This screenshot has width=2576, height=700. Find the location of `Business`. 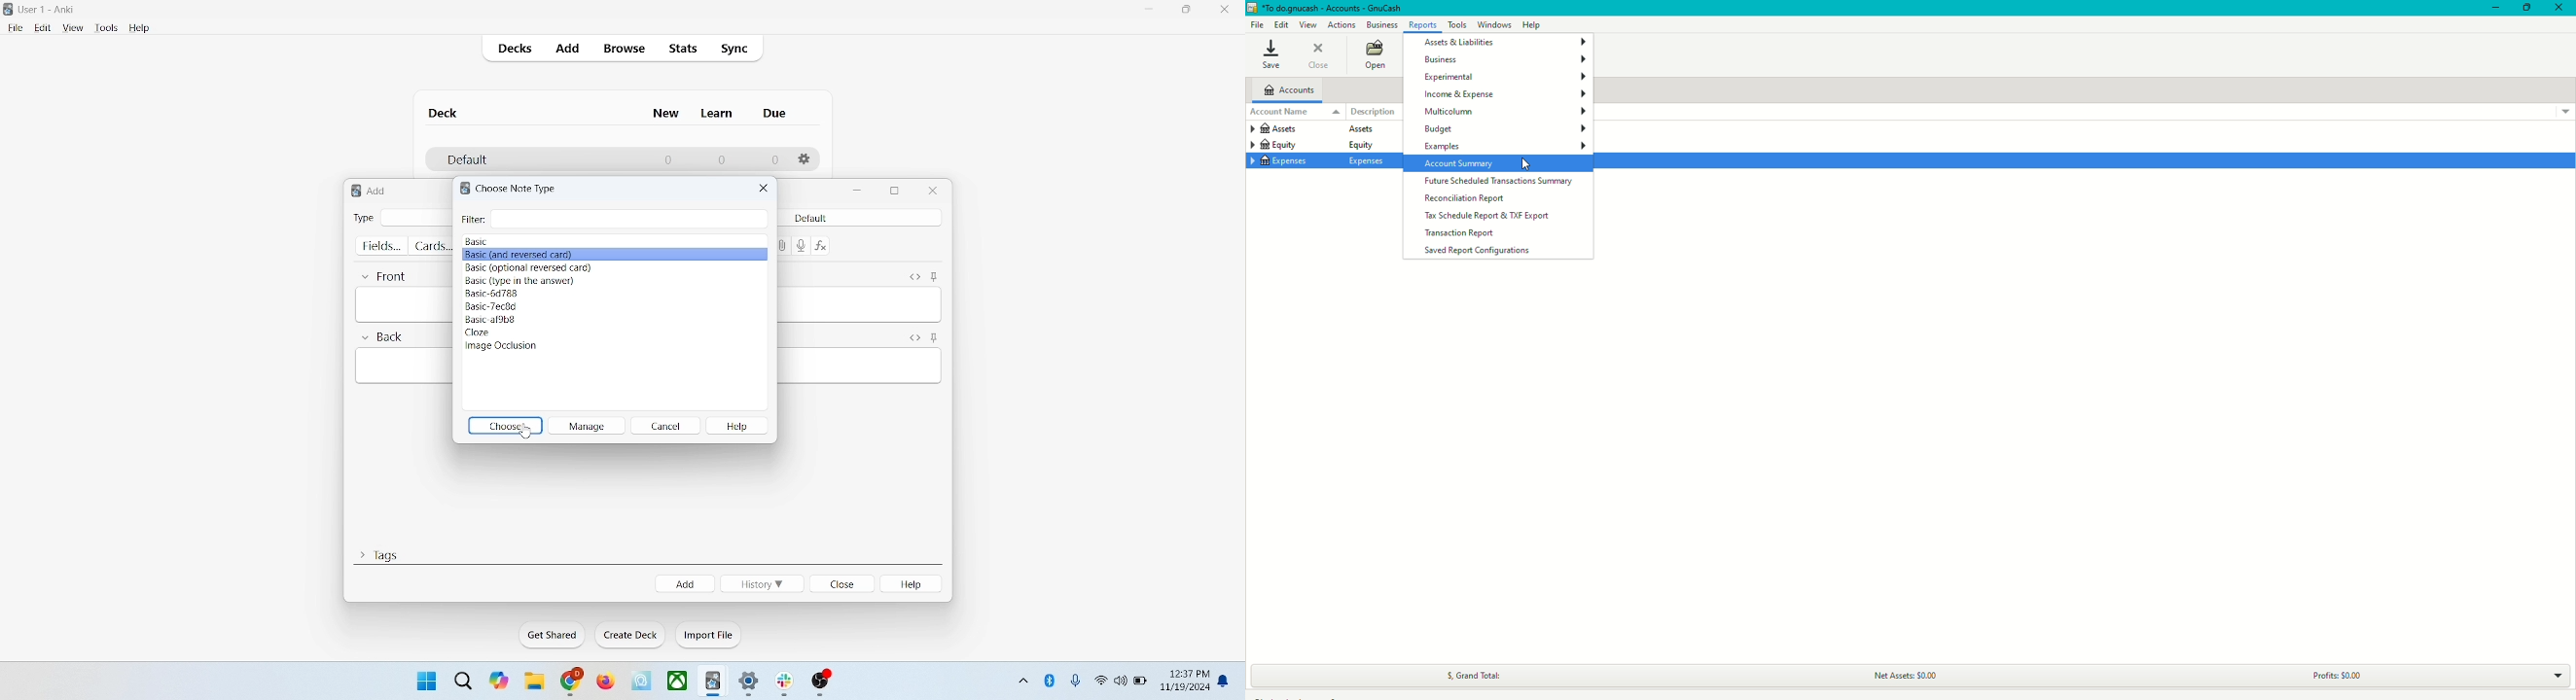

Business is located at coordinates (1383, 26).